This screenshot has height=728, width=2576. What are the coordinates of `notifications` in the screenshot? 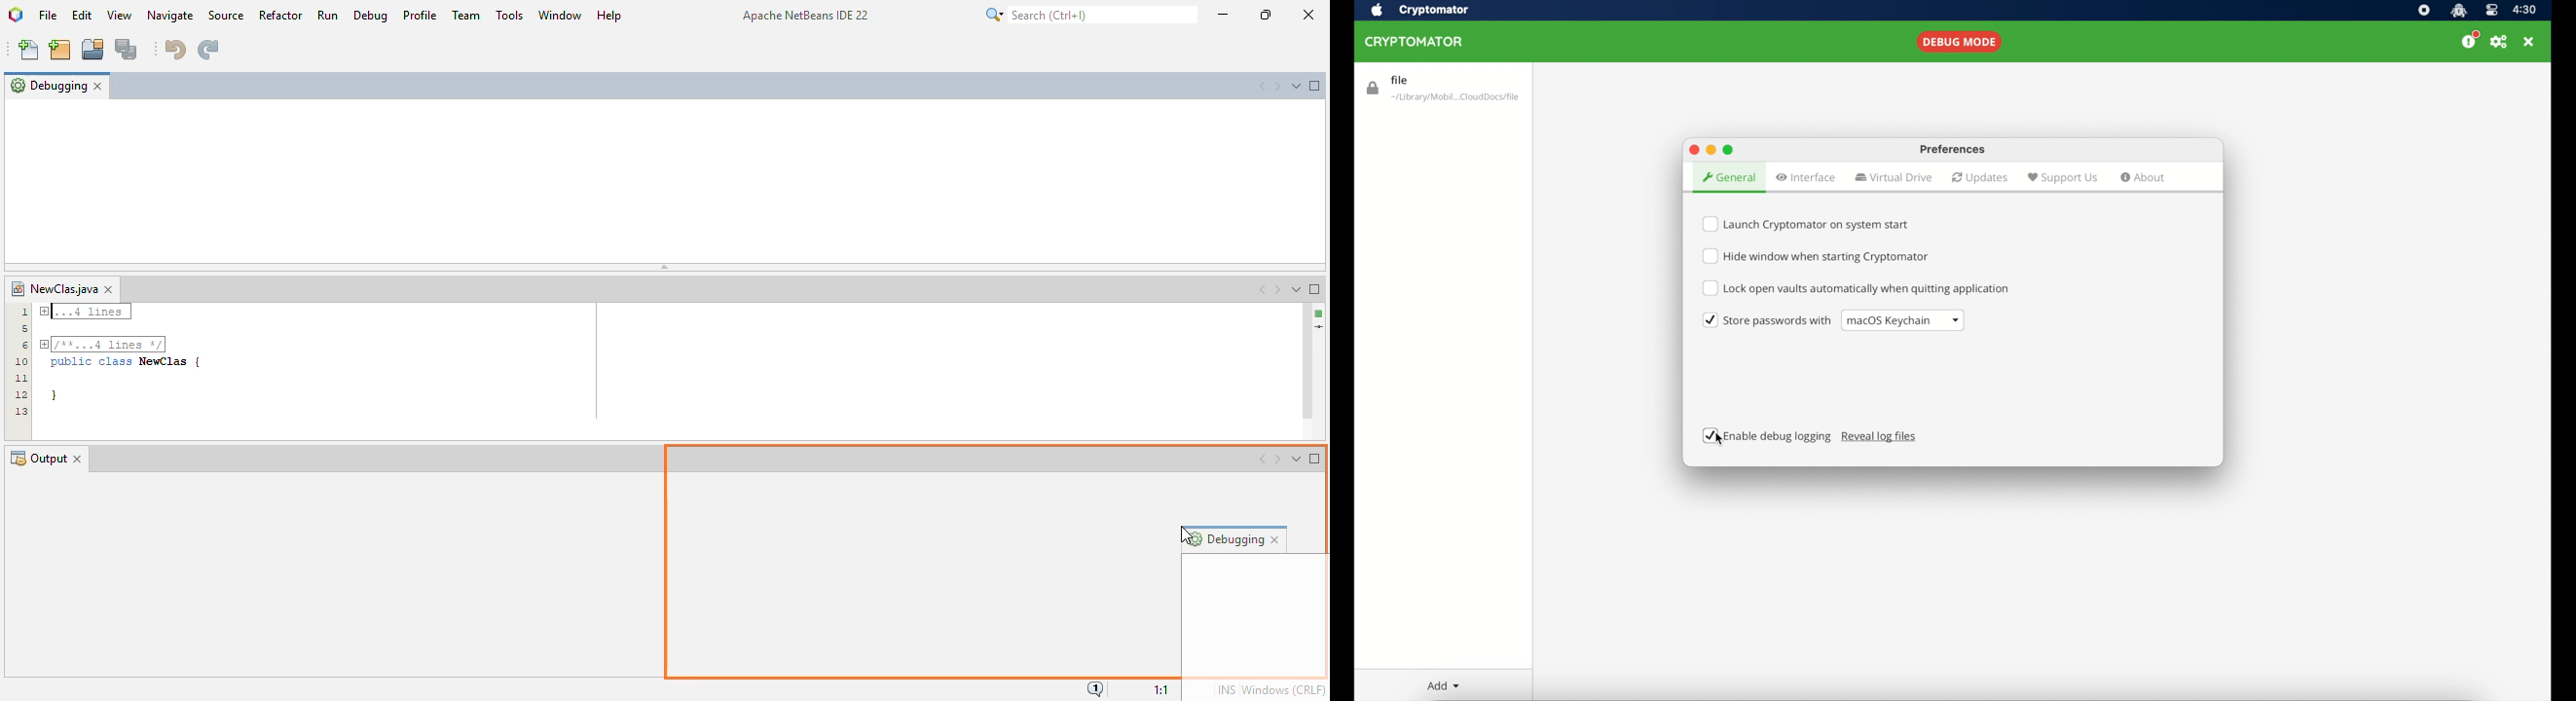 It's located at (1096, 688).